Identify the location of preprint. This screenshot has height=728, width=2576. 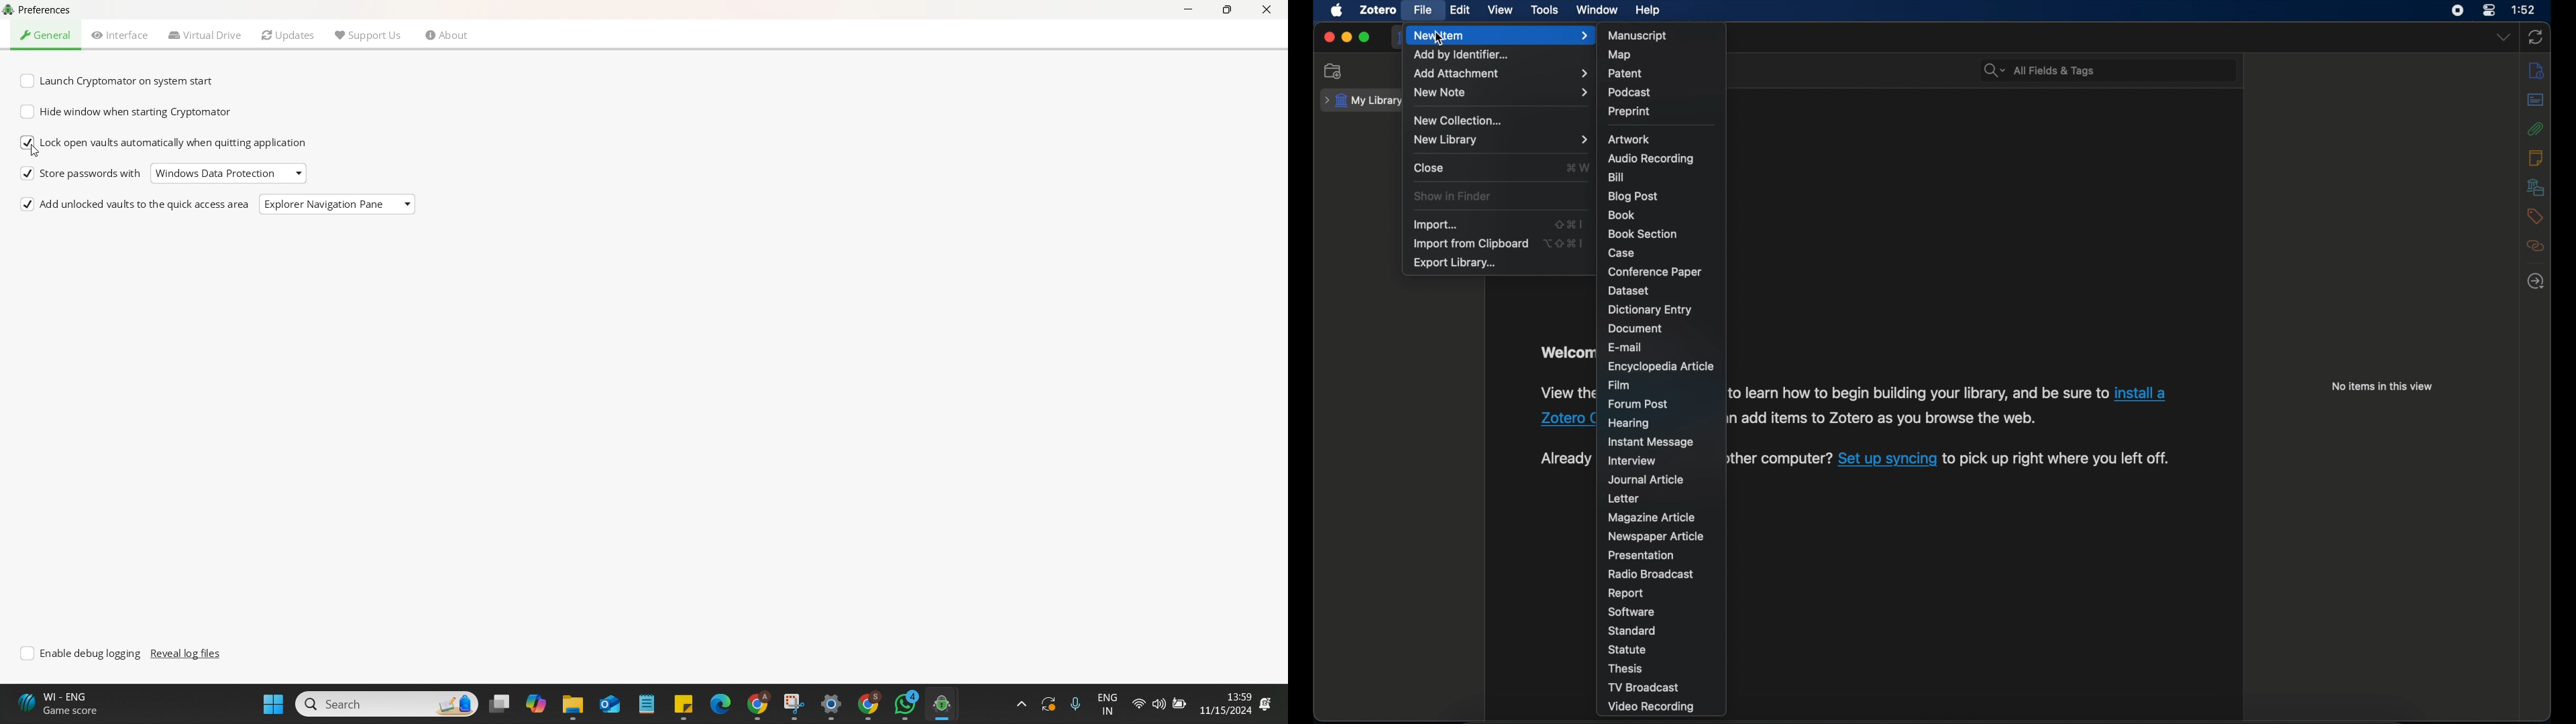
(1629, 111).